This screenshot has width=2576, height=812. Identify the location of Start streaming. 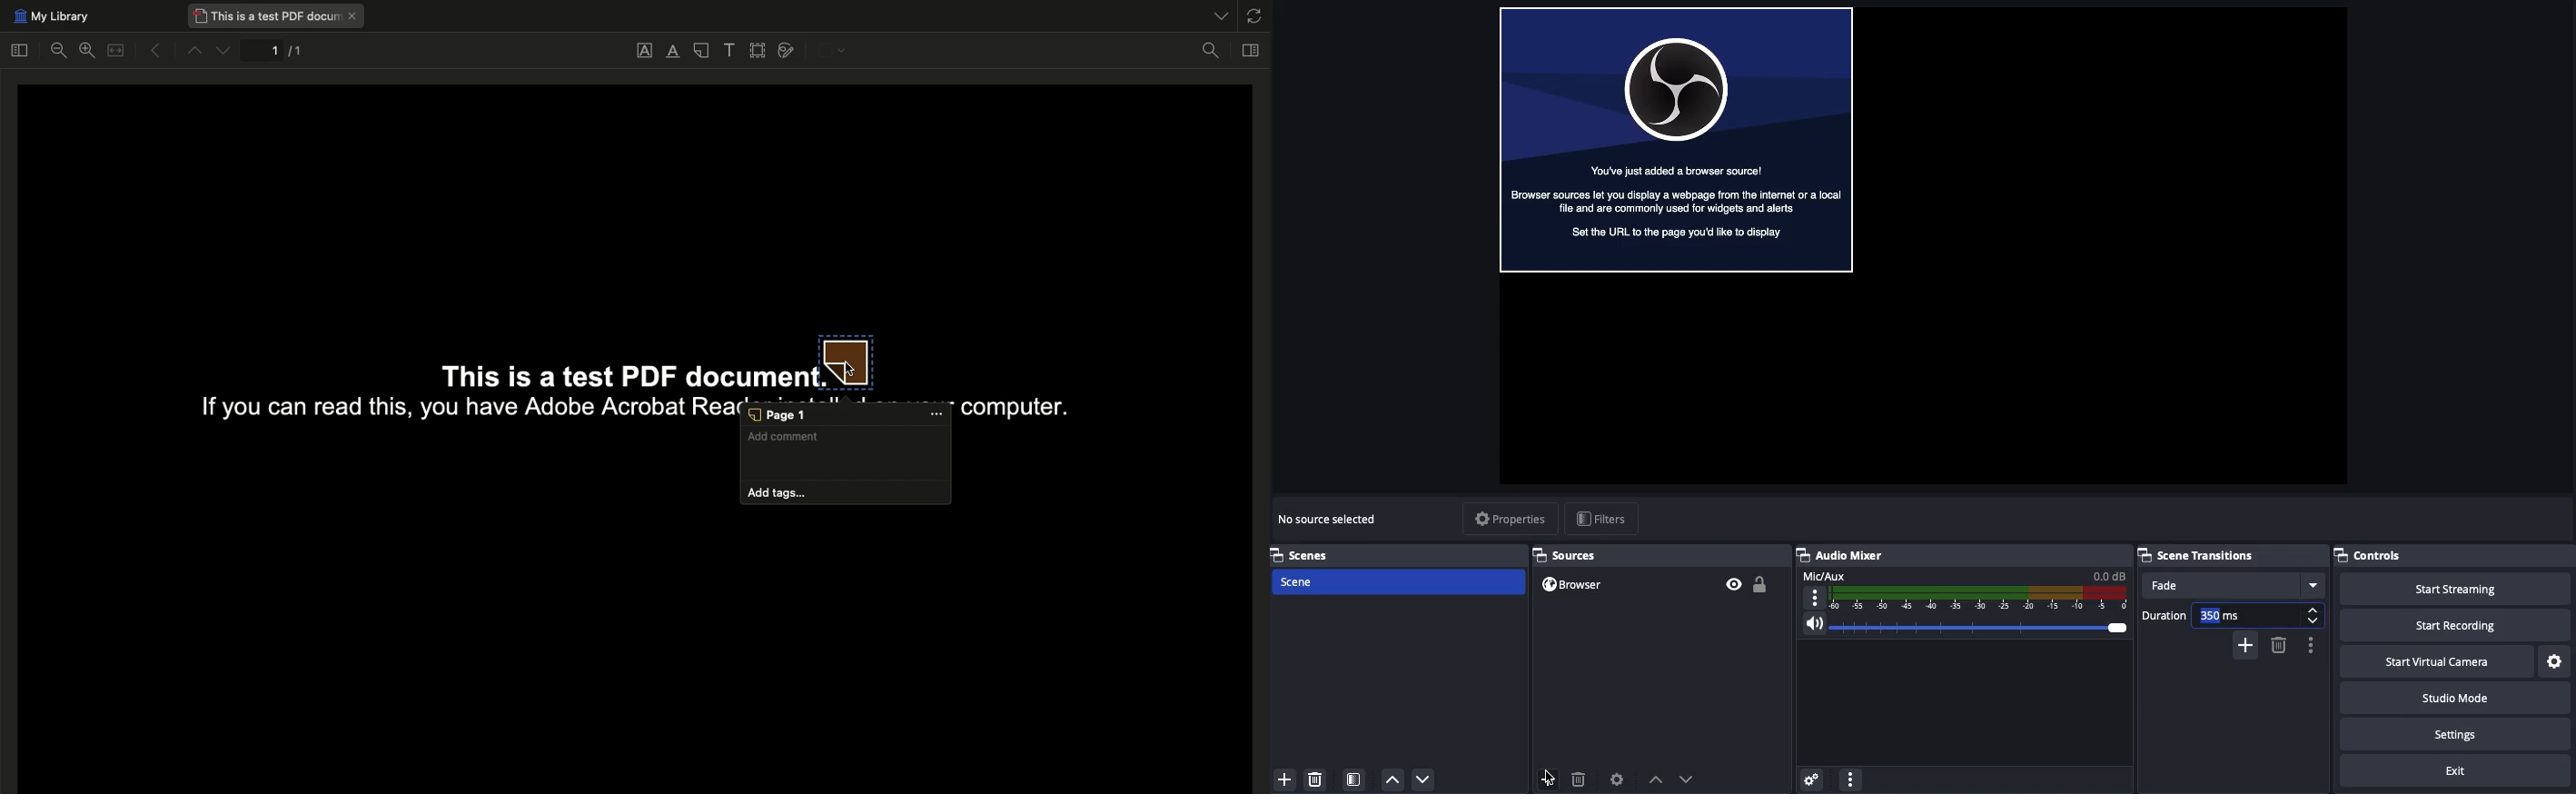
(2453, 590).